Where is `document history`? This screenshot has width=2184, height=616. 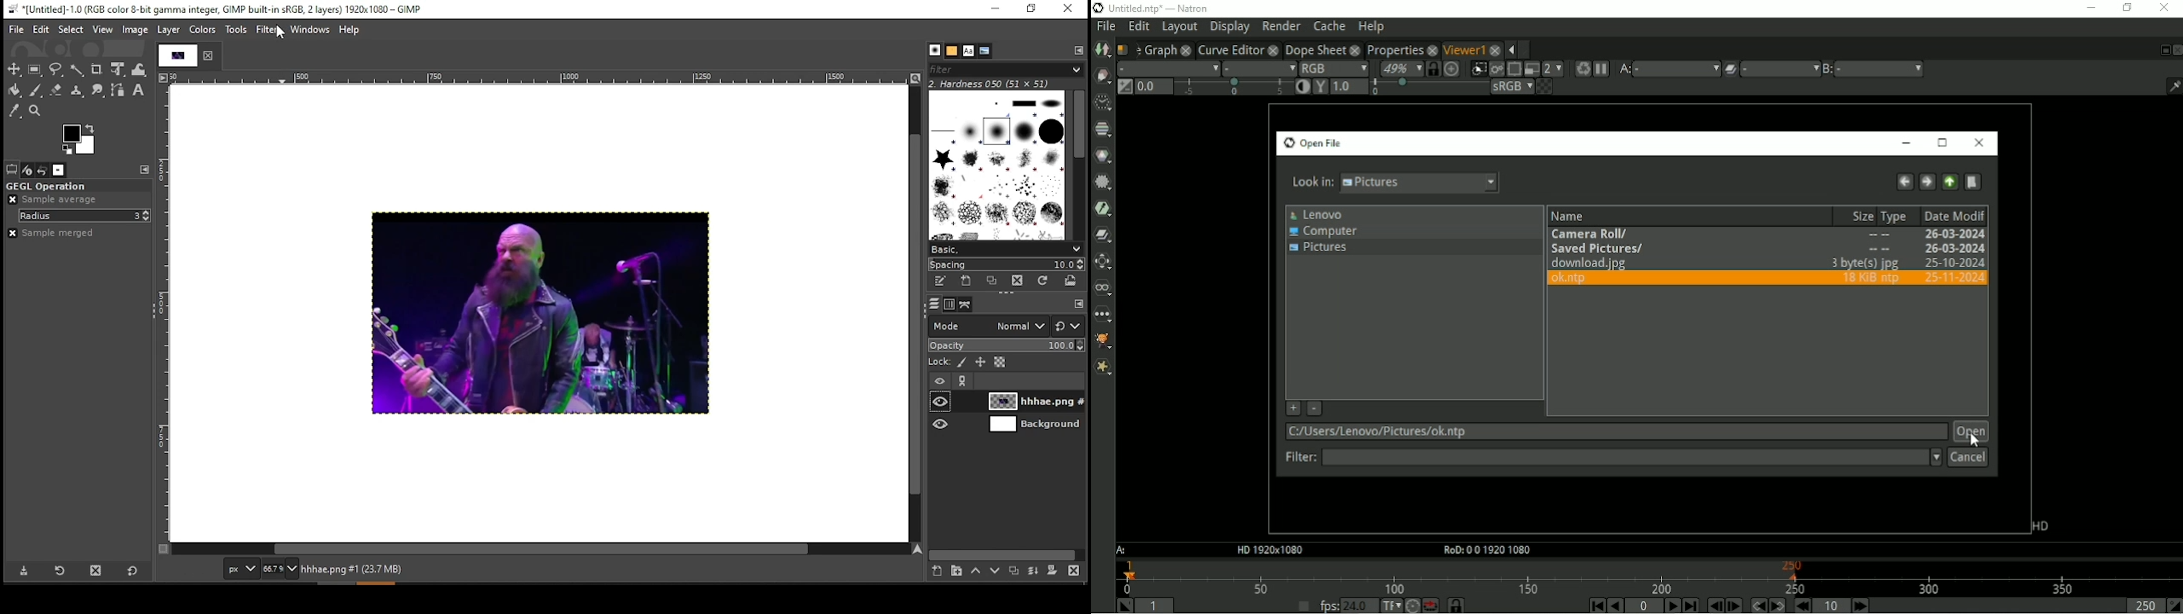
document history is located at coordinates (982, 51).